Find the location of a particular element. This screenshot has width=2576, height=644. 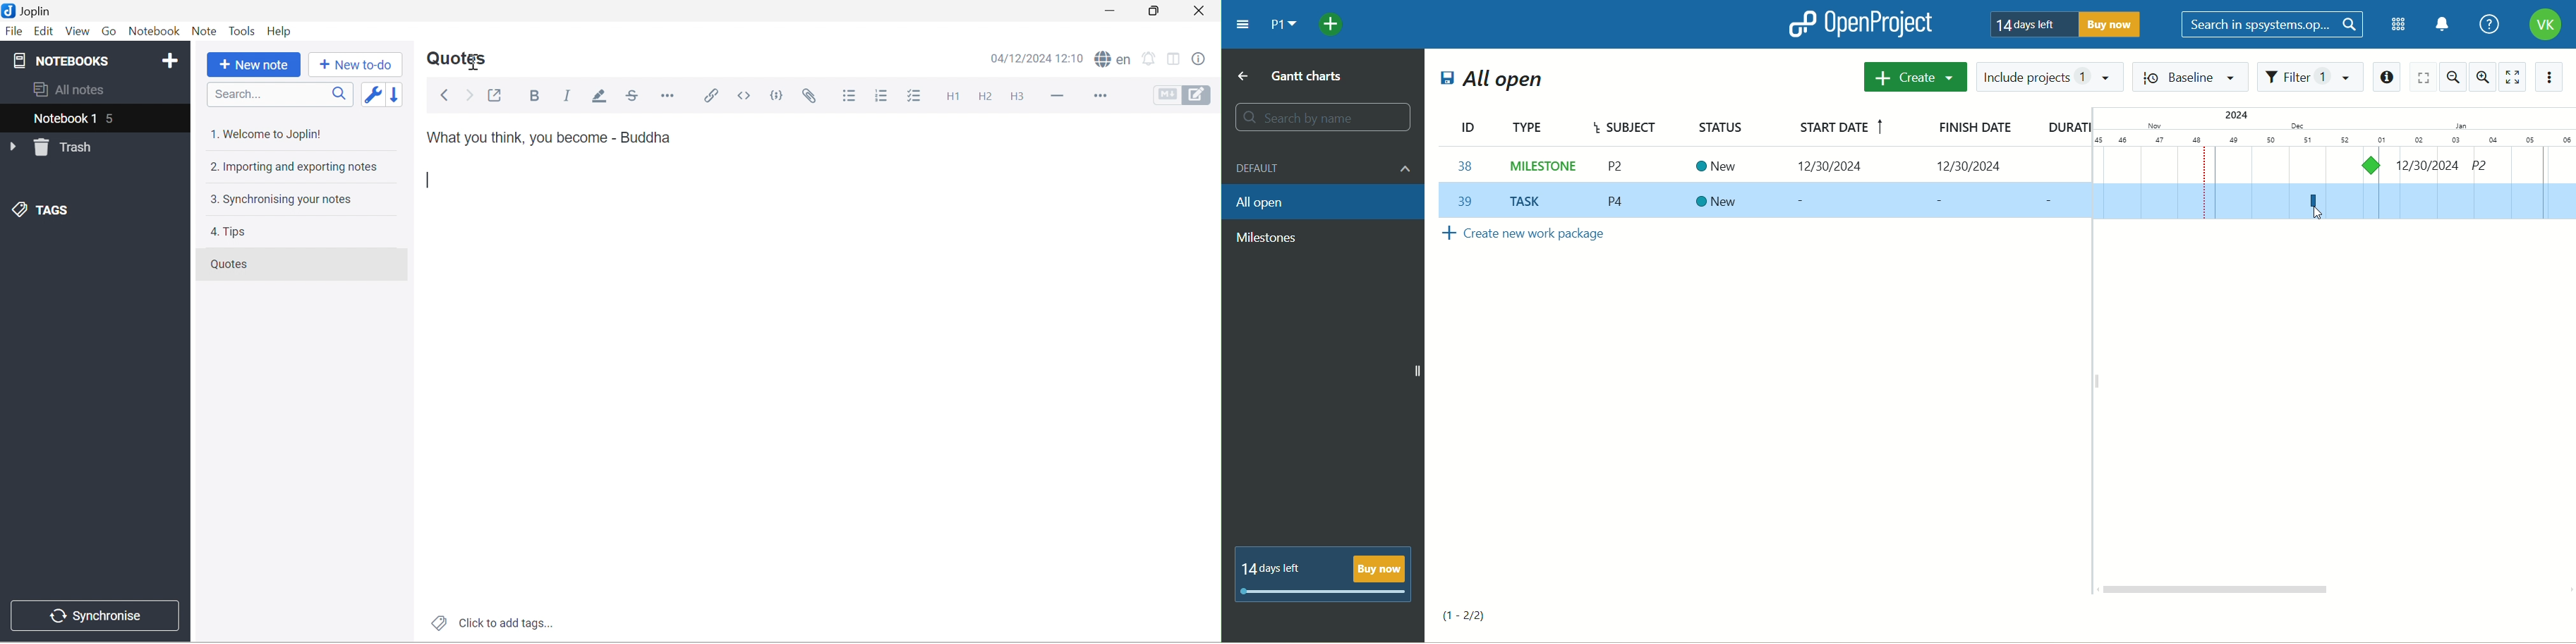

horizontal scroll bar is located at coordinates (2230, 592).